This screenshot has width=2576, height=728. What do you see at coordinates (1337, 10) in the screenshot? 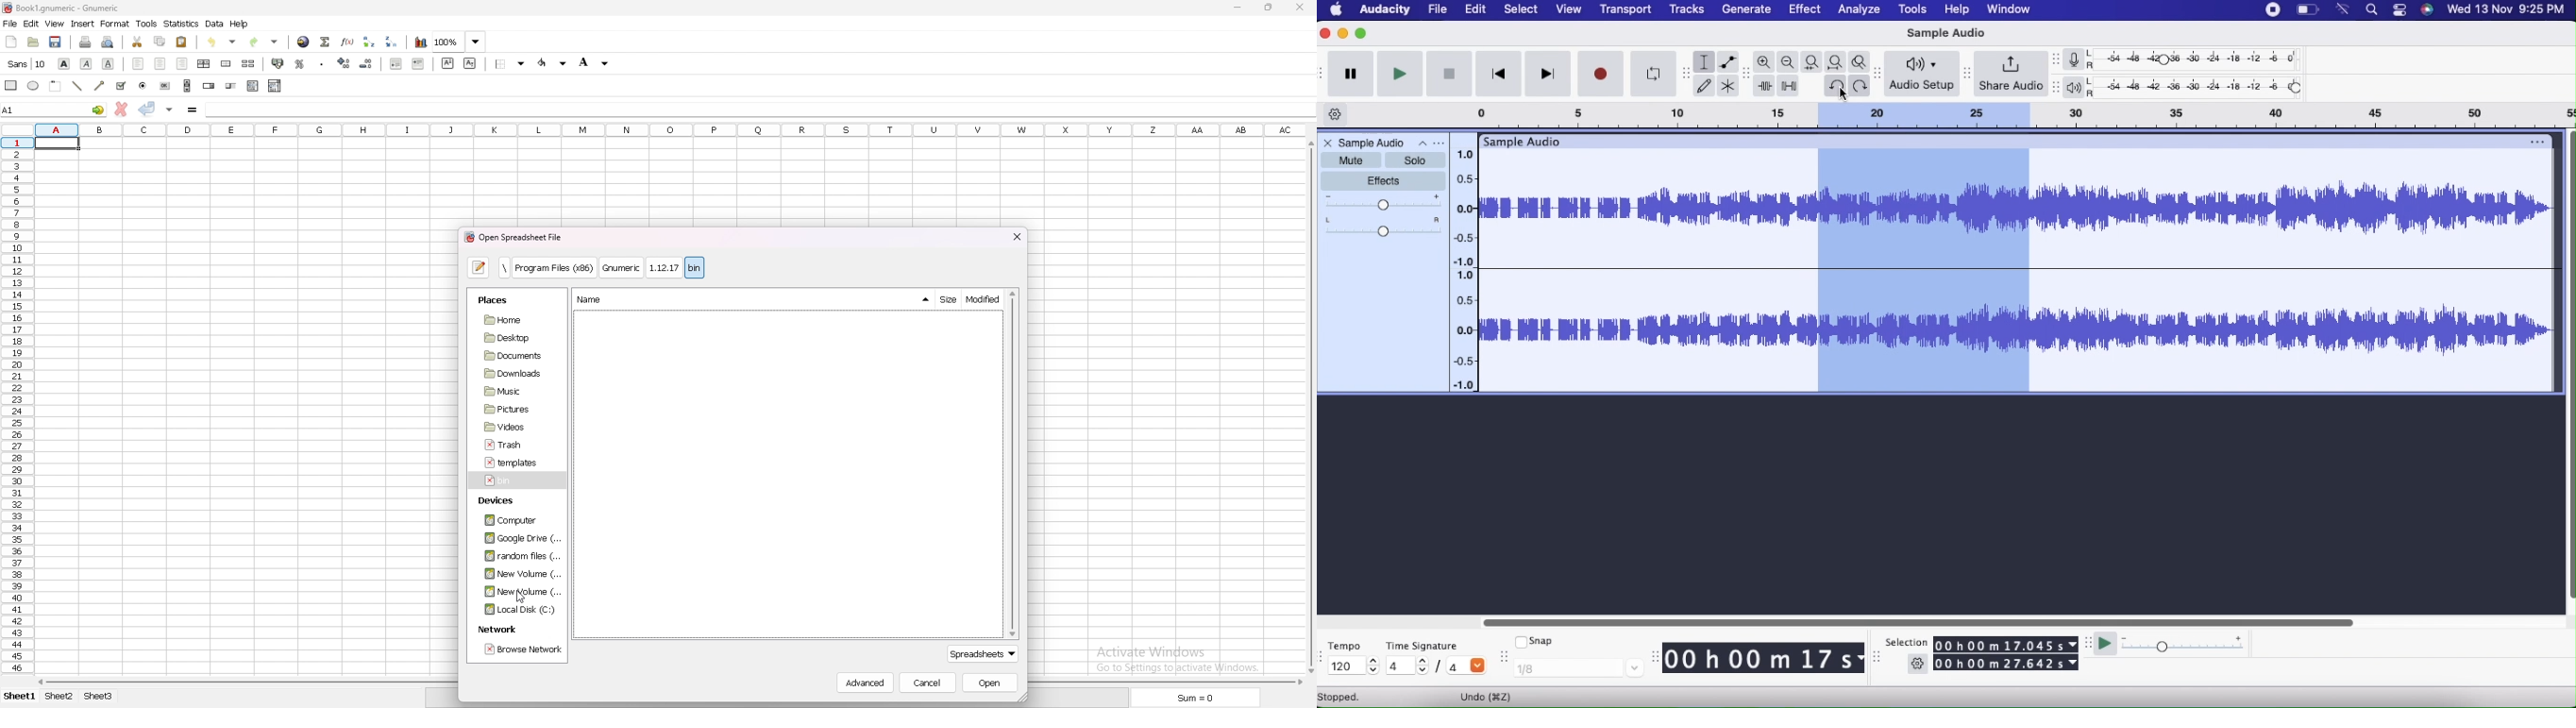
I see `Home` at bounding box center [1337, 10].